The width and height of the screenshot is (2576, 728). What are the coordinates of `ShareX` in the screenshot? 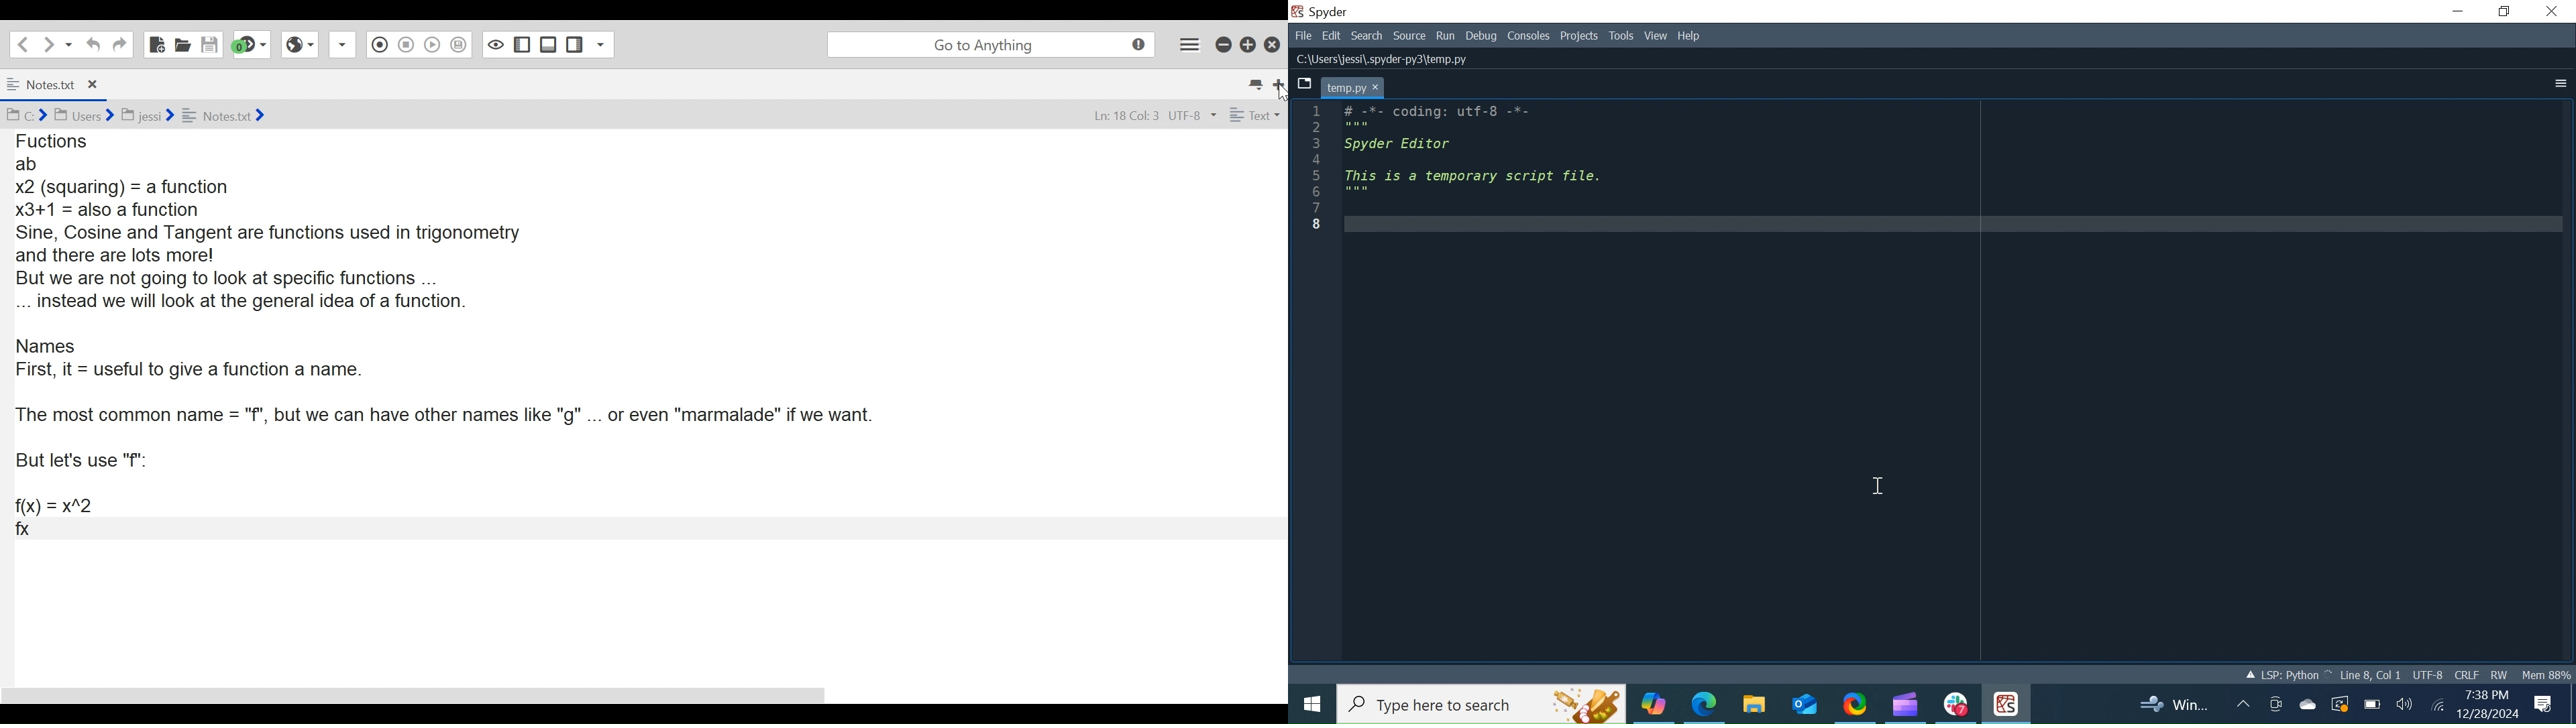 It's located at (1855, 703).